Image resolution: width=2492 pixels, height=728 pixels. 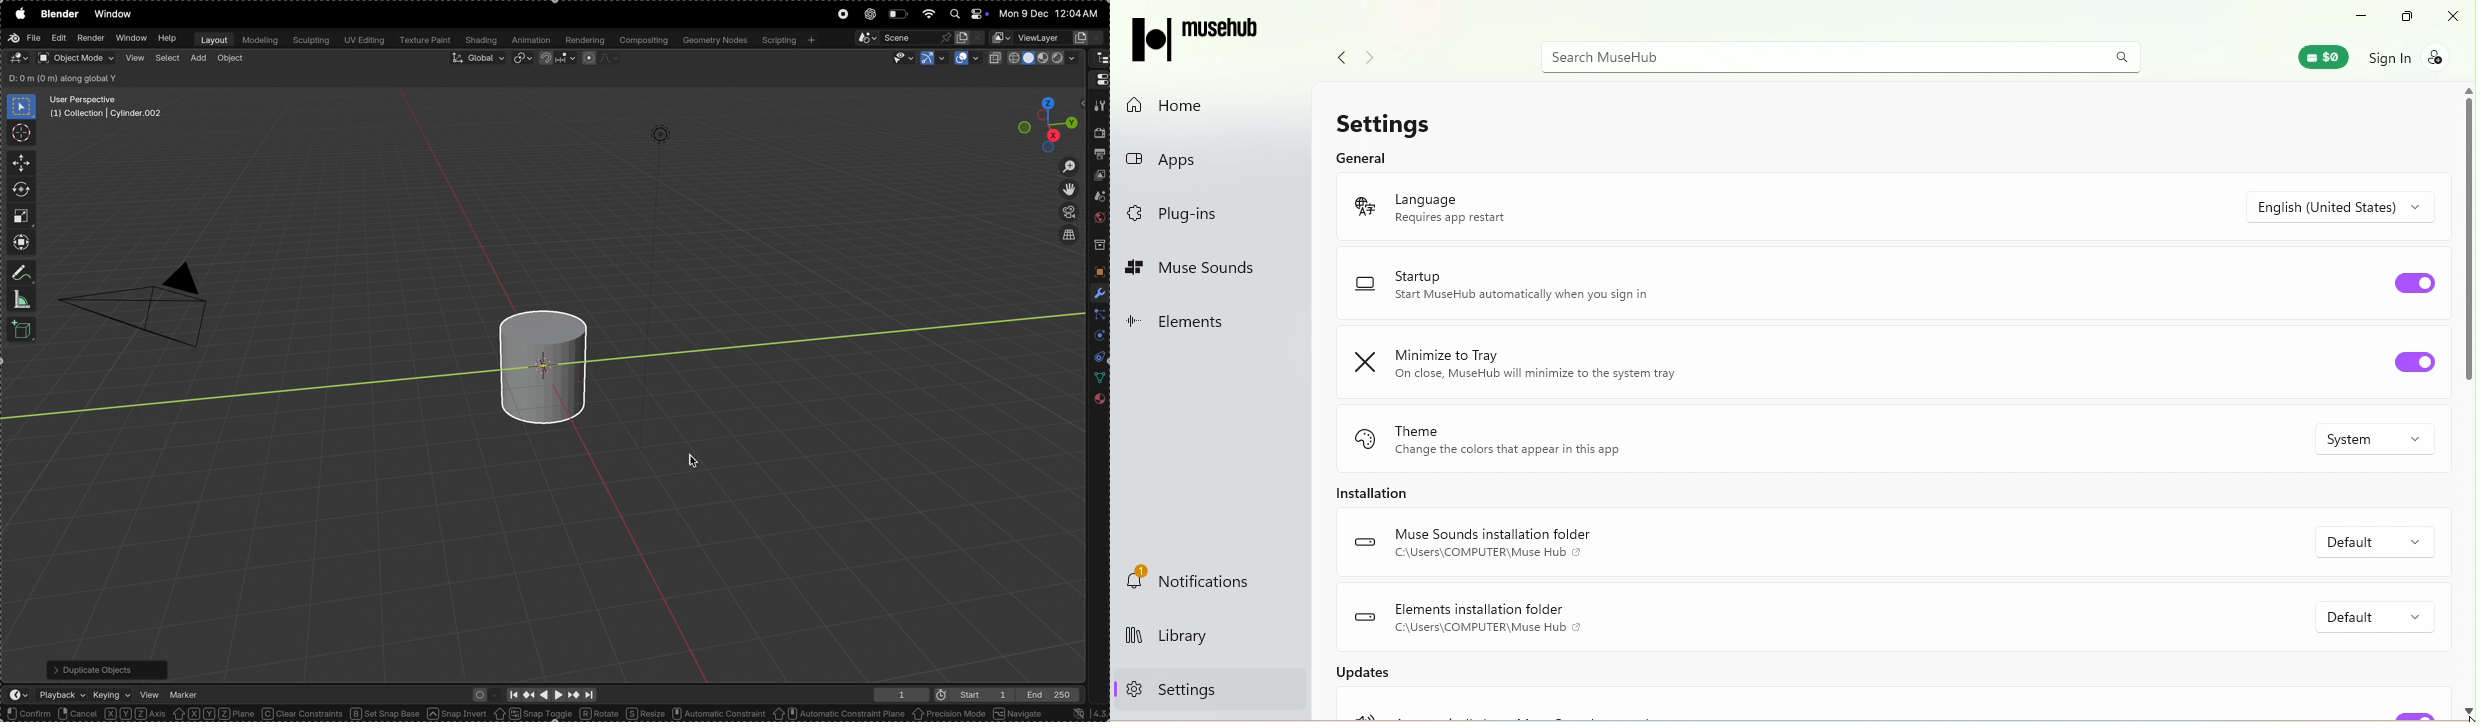 What do you see at coordinates (1200, 639) in the screenshot?
I see `Library` at bounding box center [1200, 639].